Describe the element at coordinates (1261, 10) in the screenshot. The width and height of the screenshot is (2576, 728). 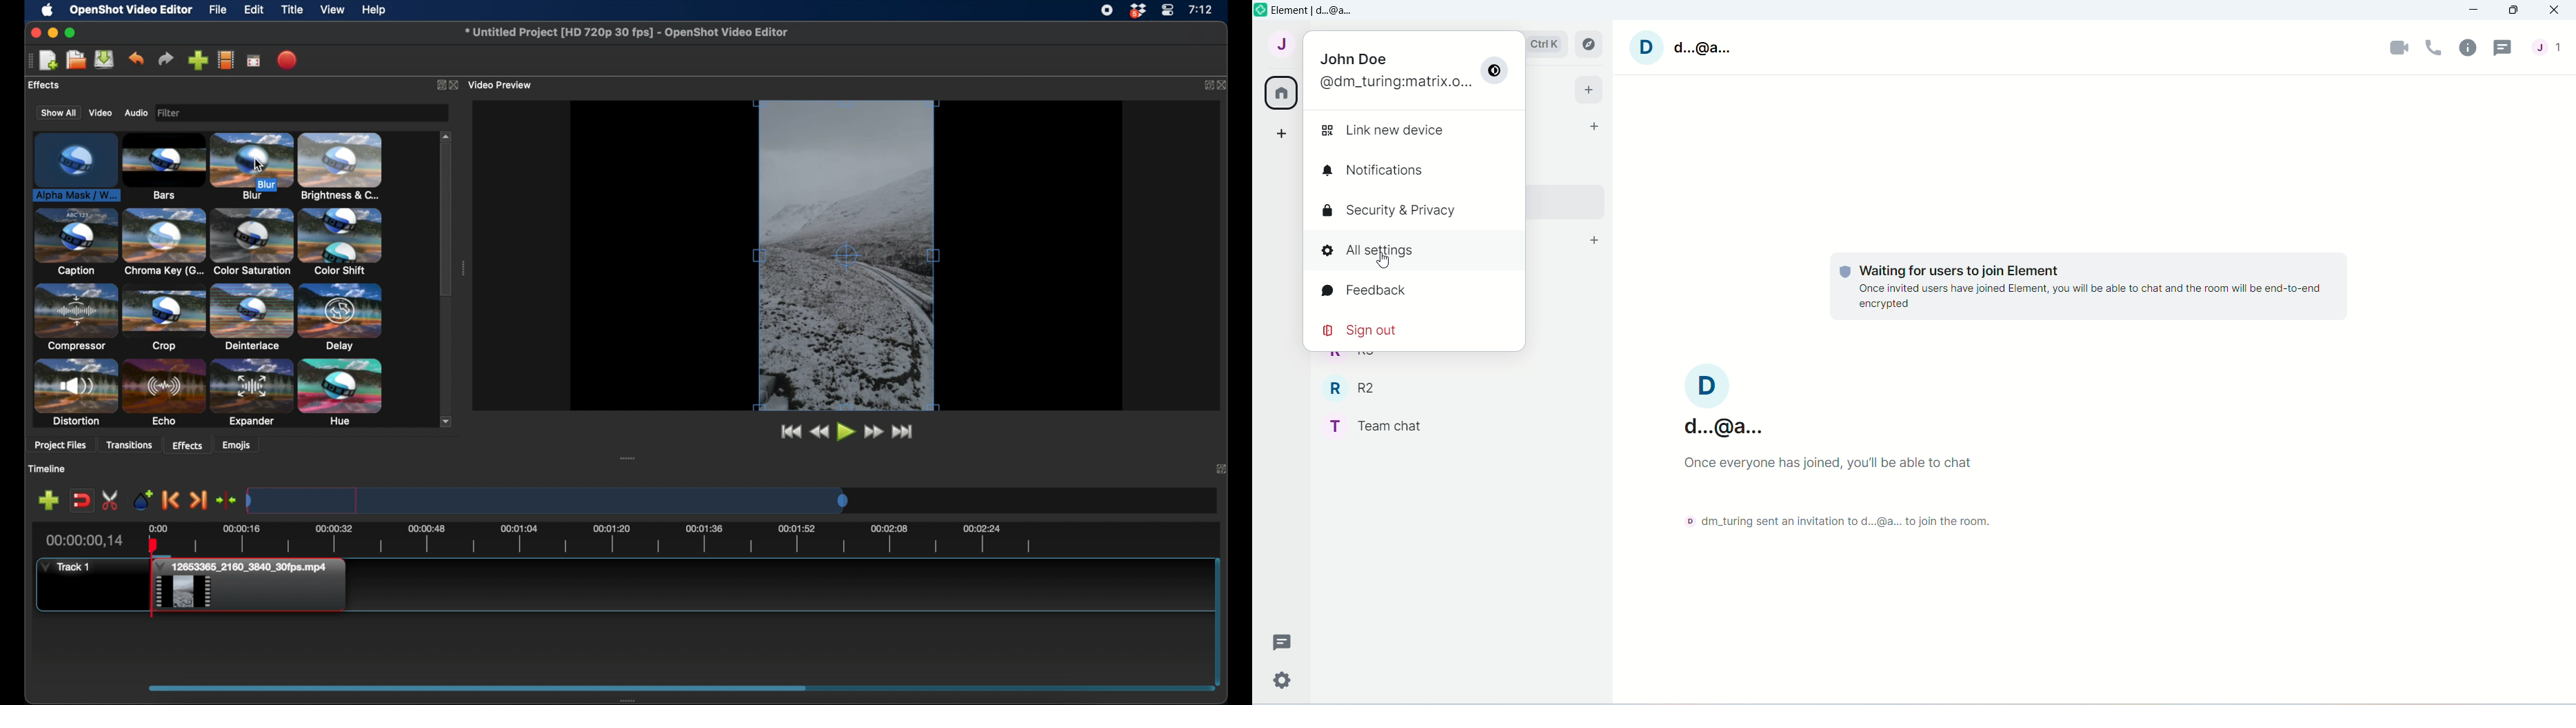
I see `Element app icon` at that location.